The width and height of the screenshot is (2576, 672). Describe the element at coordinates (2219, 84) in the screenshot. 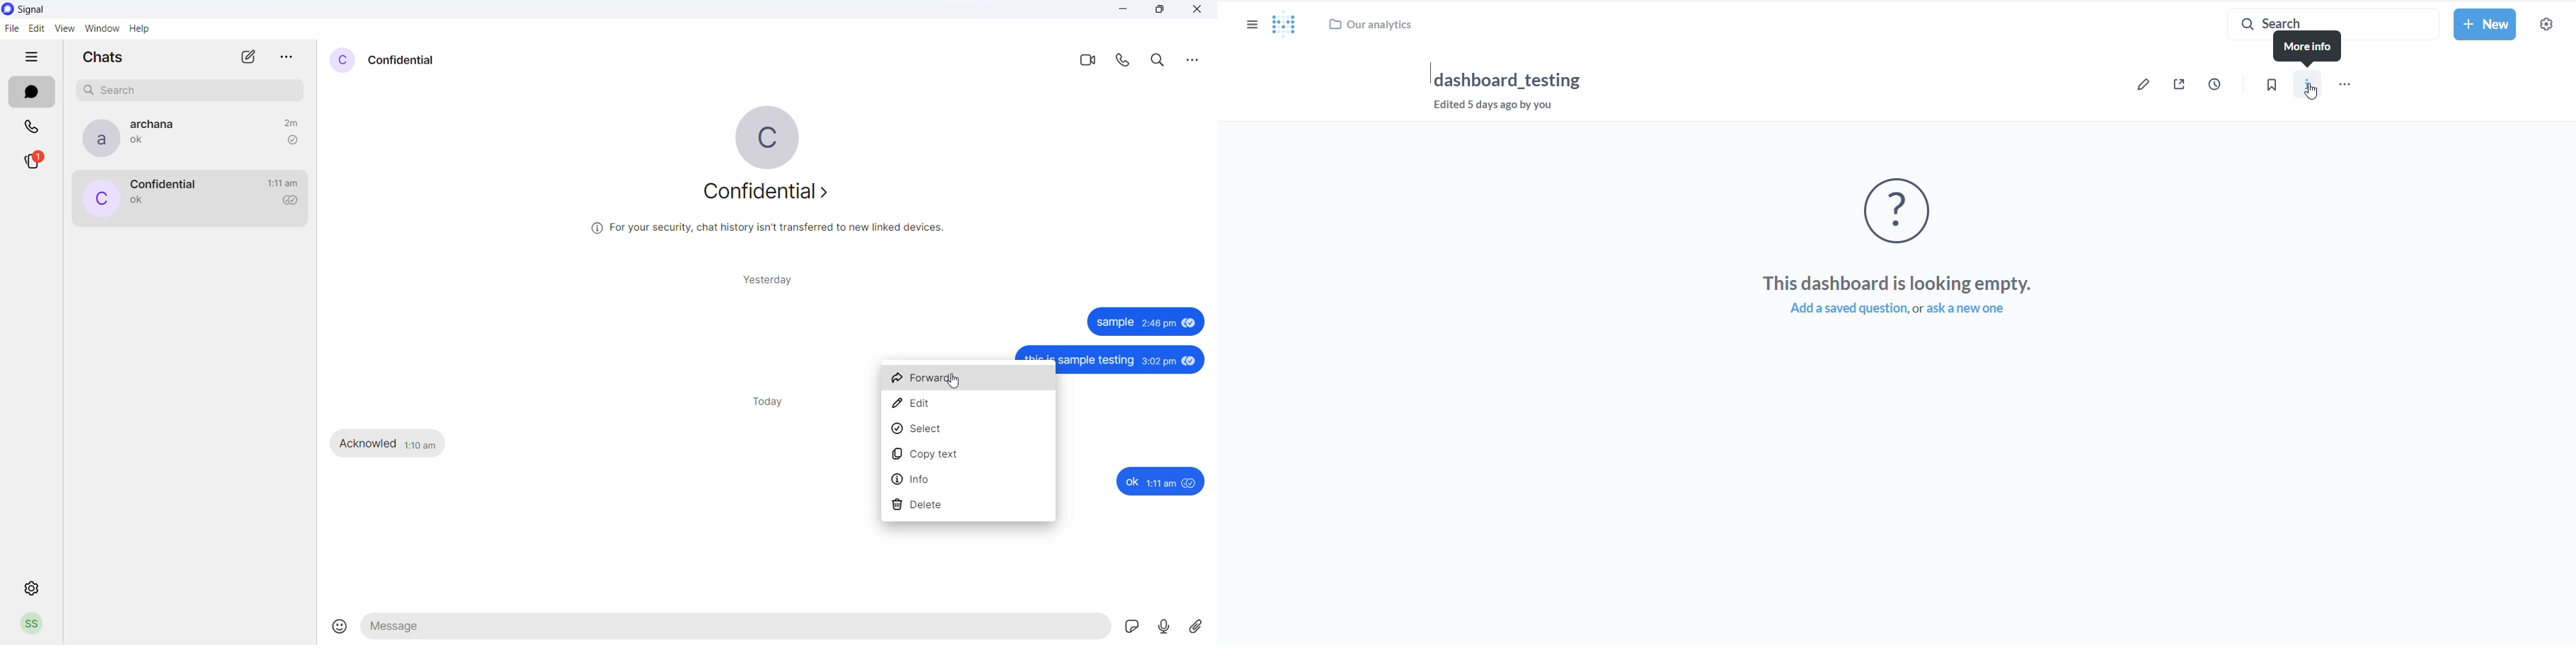

I see `time` at that location.